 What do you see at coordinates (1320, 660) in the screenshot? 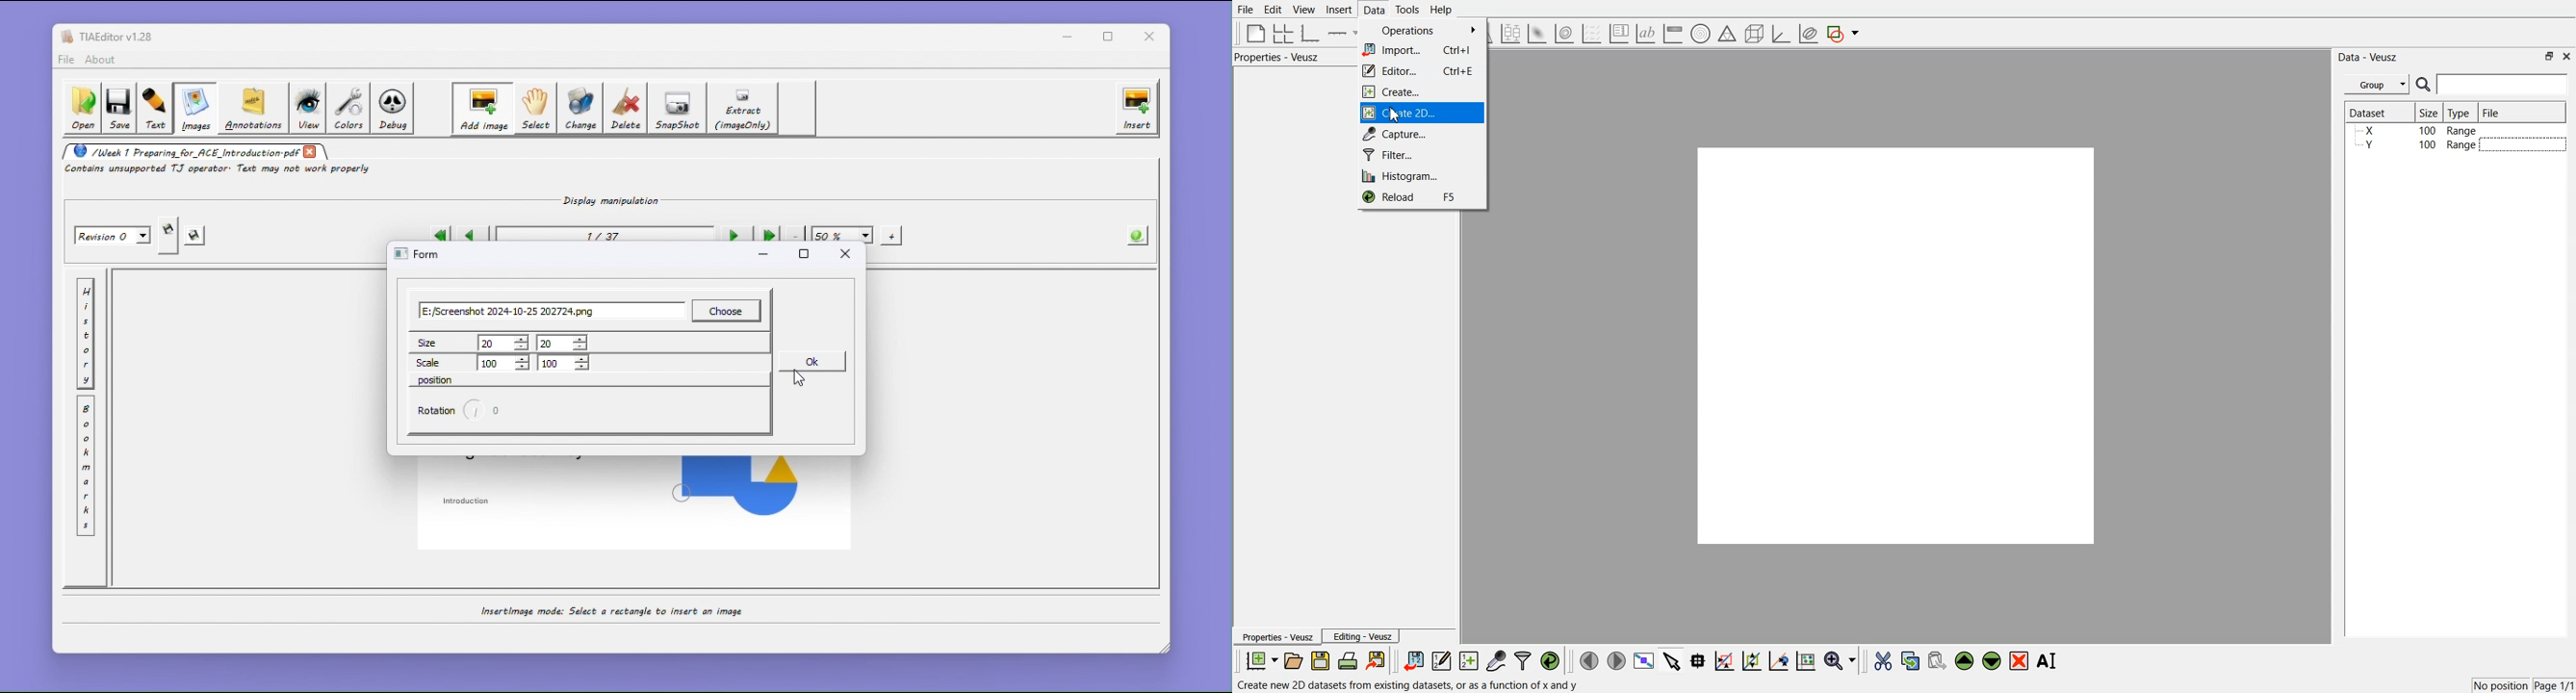
I see `Save the document` at bounding box center [1320, 660].